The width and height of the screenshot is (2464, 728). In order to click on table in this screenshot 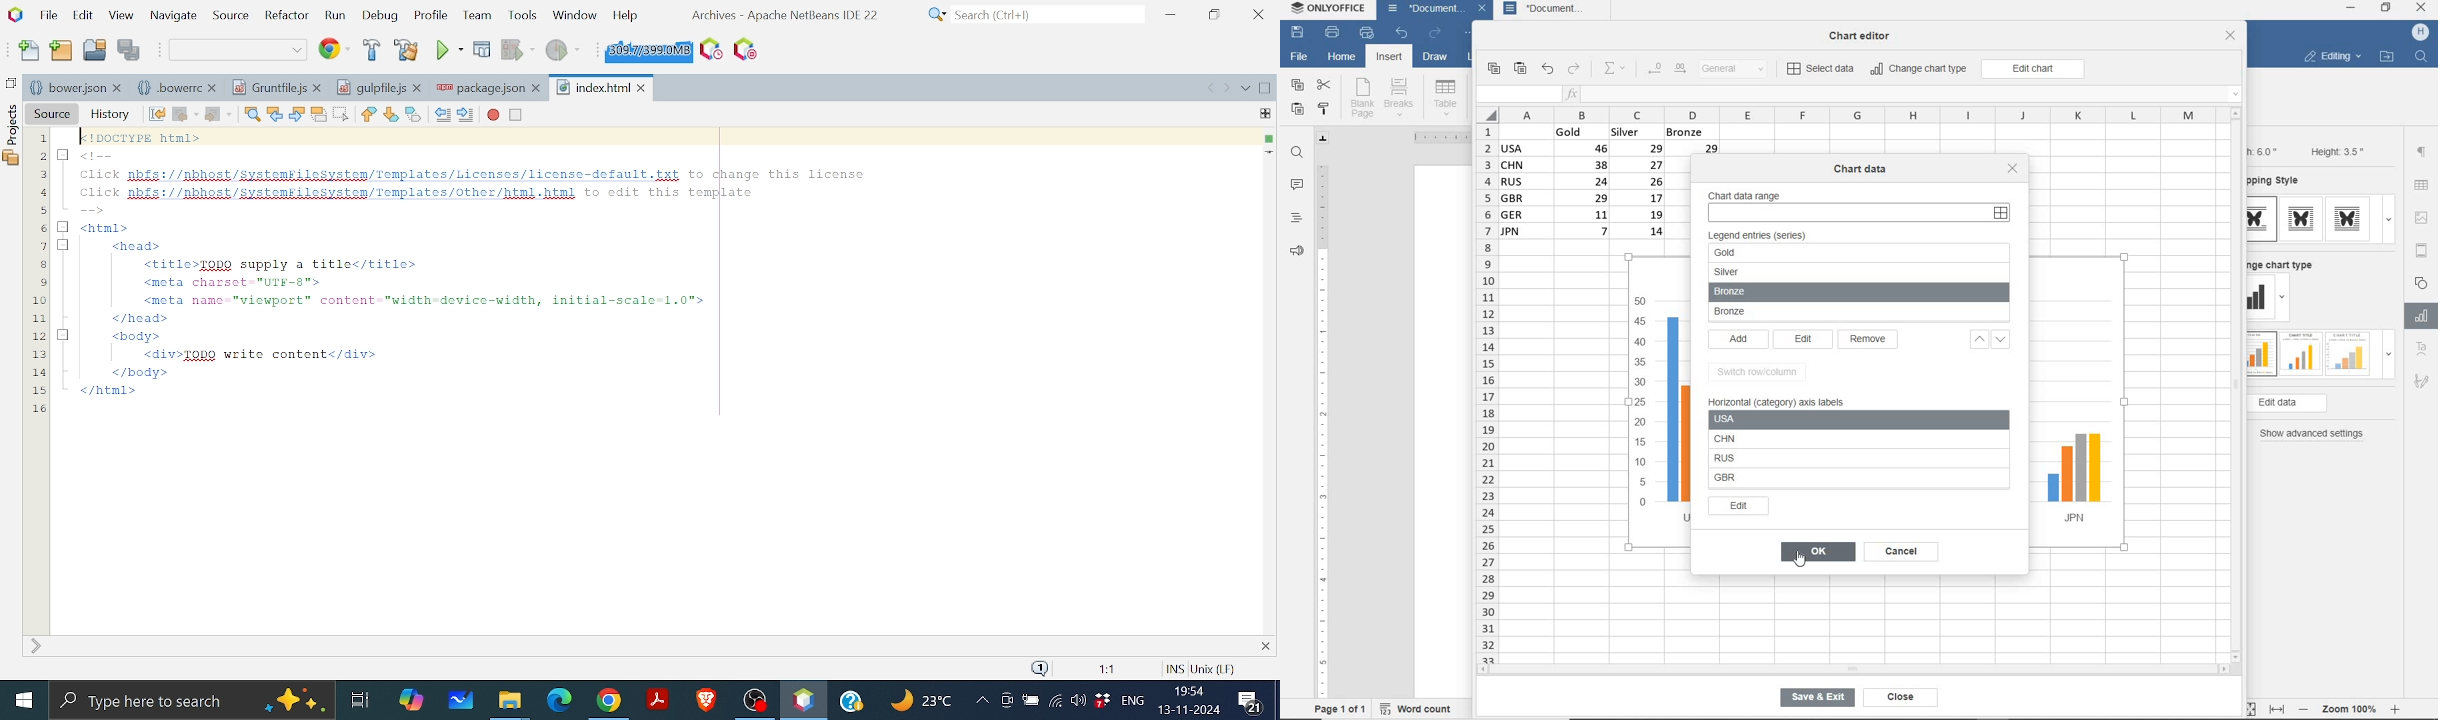, I will do `click(2423, 186)`.